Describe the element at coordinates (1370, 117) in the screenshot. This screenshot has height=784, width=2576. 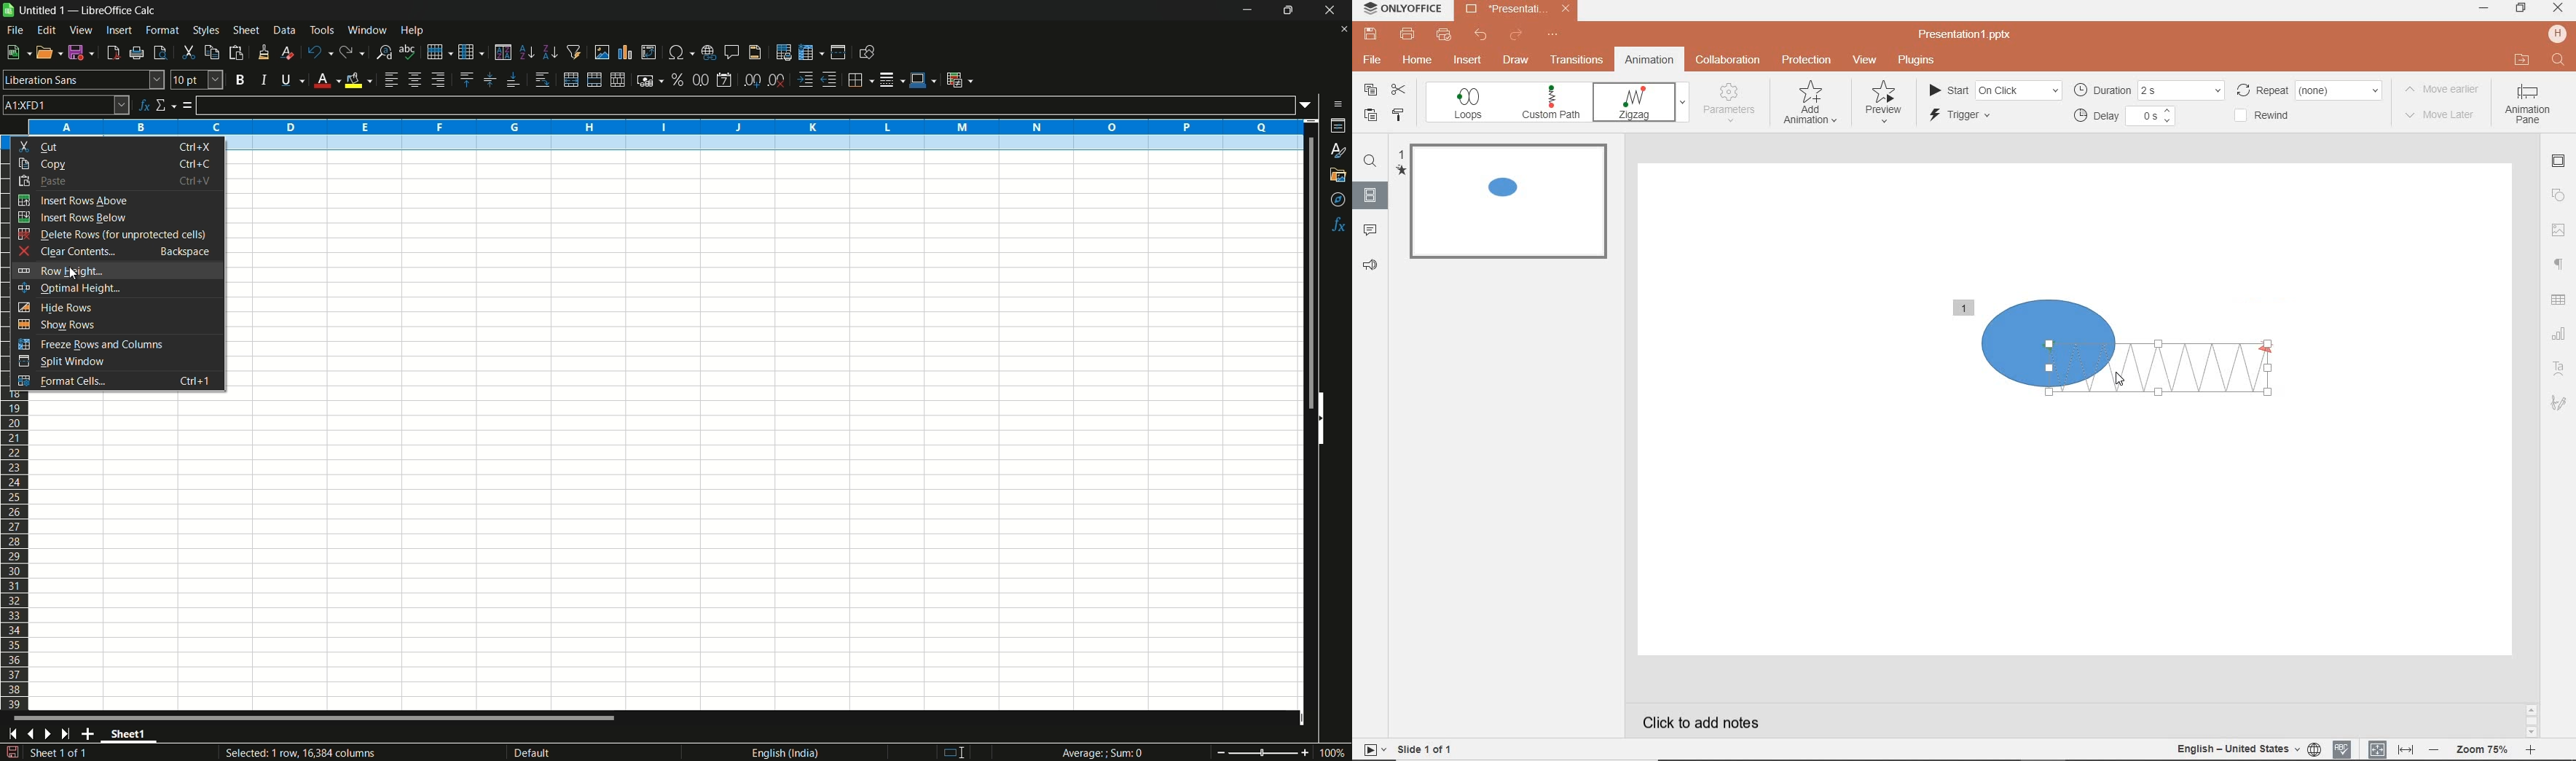
I see `PASTE` at that location.